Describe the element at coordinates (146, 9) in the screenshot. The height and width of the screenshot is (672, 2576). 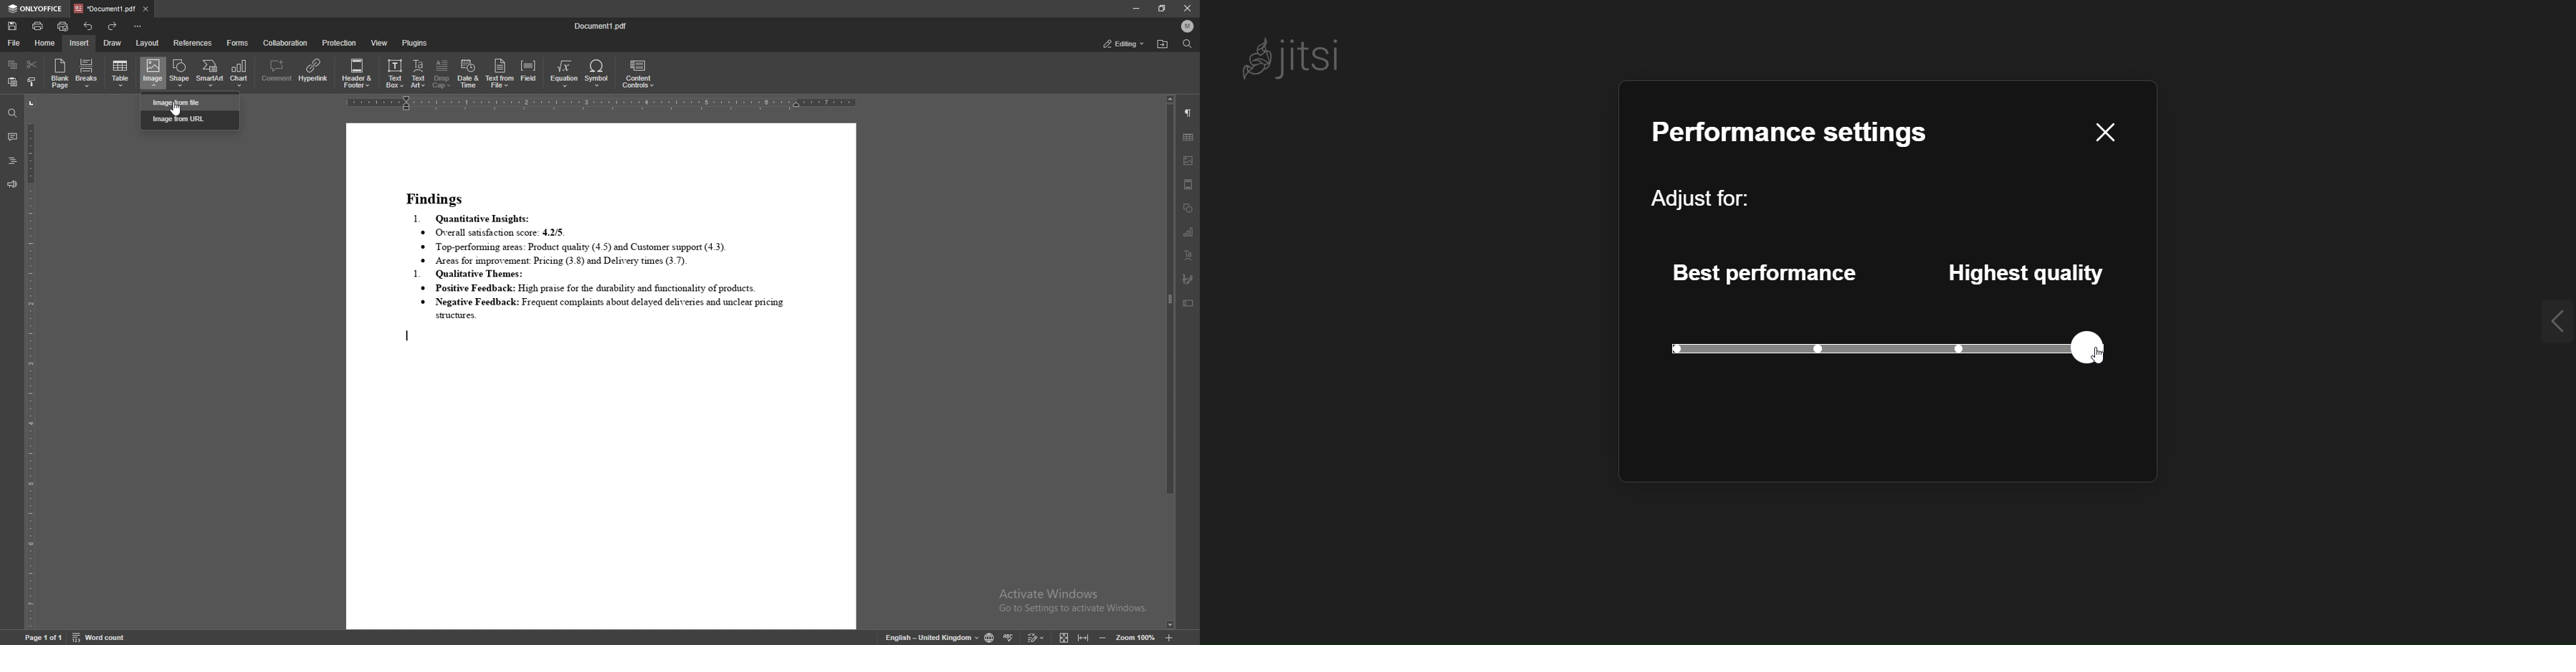
I see `close tab` at that location.